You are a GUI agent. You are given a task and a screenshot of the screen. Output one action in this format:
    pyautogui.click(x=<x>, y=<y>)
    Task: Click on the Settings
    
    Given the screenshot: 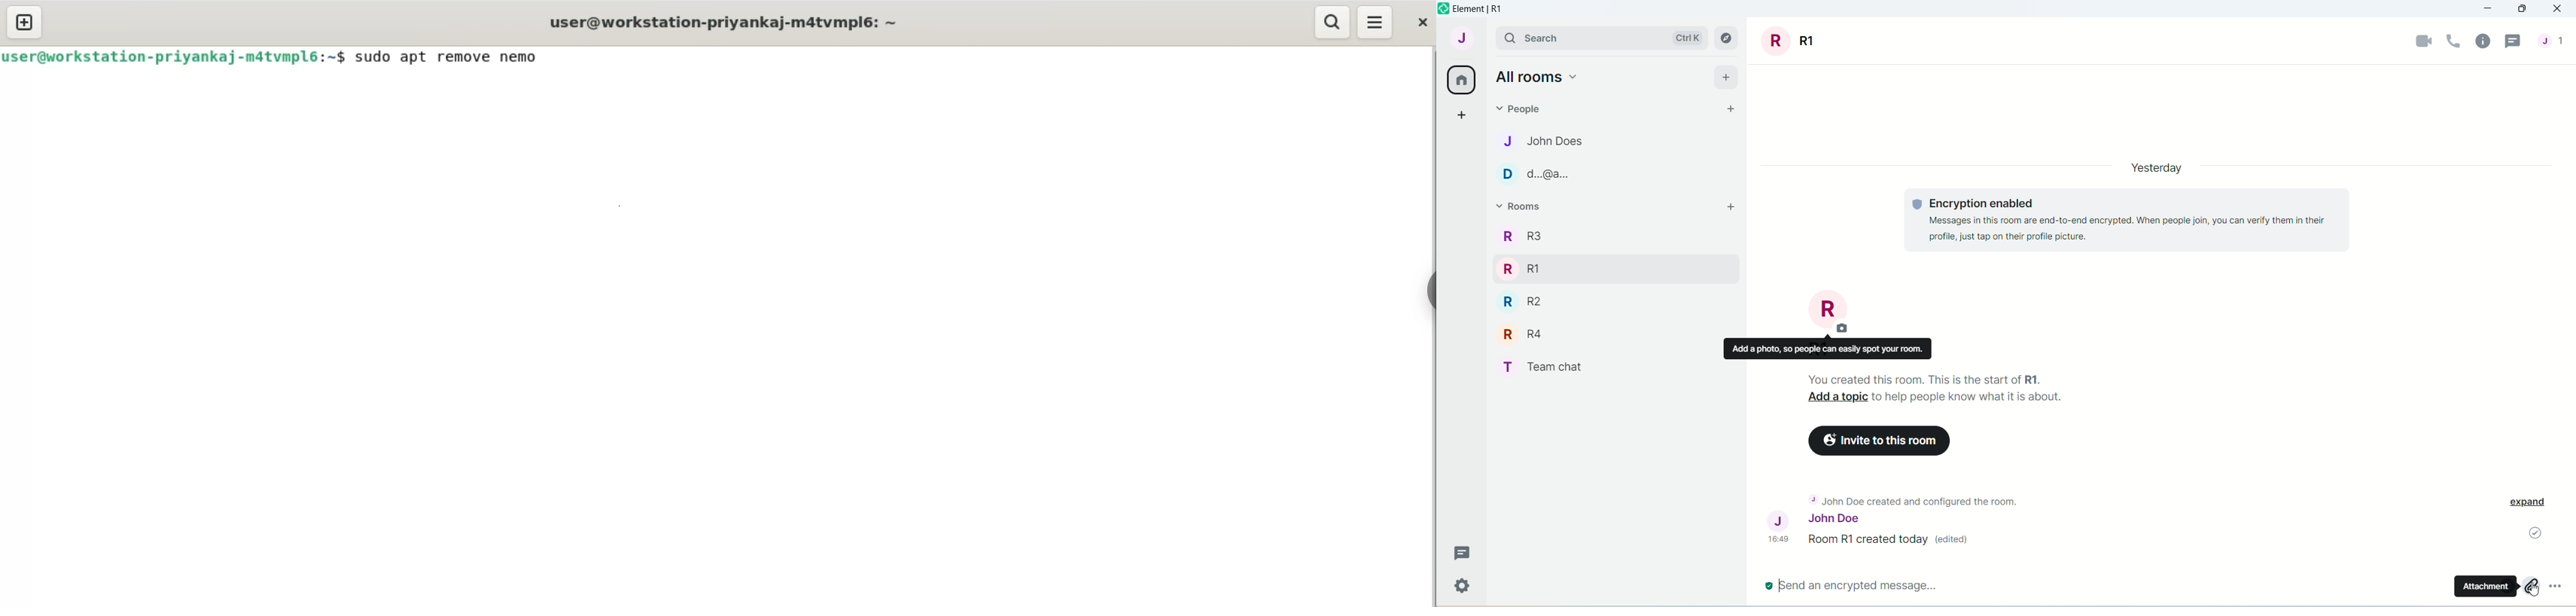 What is the action you would take?
    pyautogui.click(x=1465, y=589)
    